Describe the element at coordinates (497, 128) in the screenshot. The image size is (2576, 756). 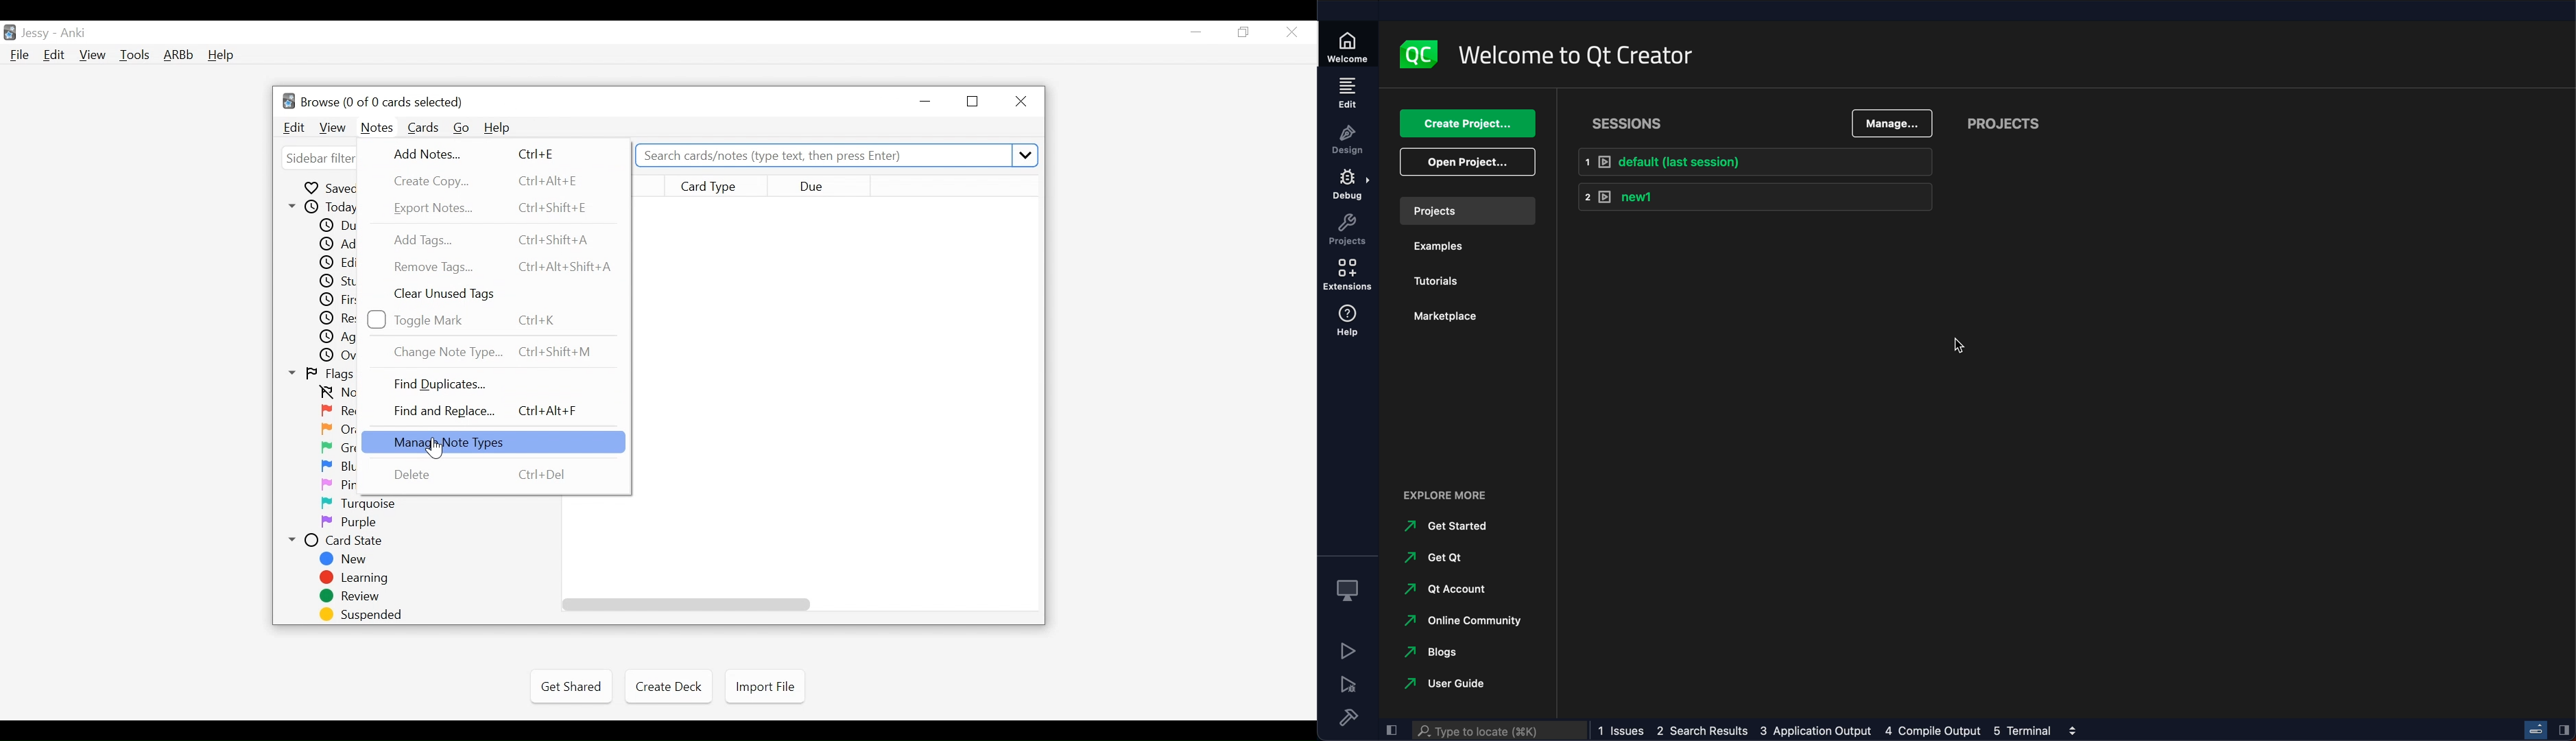
I see `Help` at that location.